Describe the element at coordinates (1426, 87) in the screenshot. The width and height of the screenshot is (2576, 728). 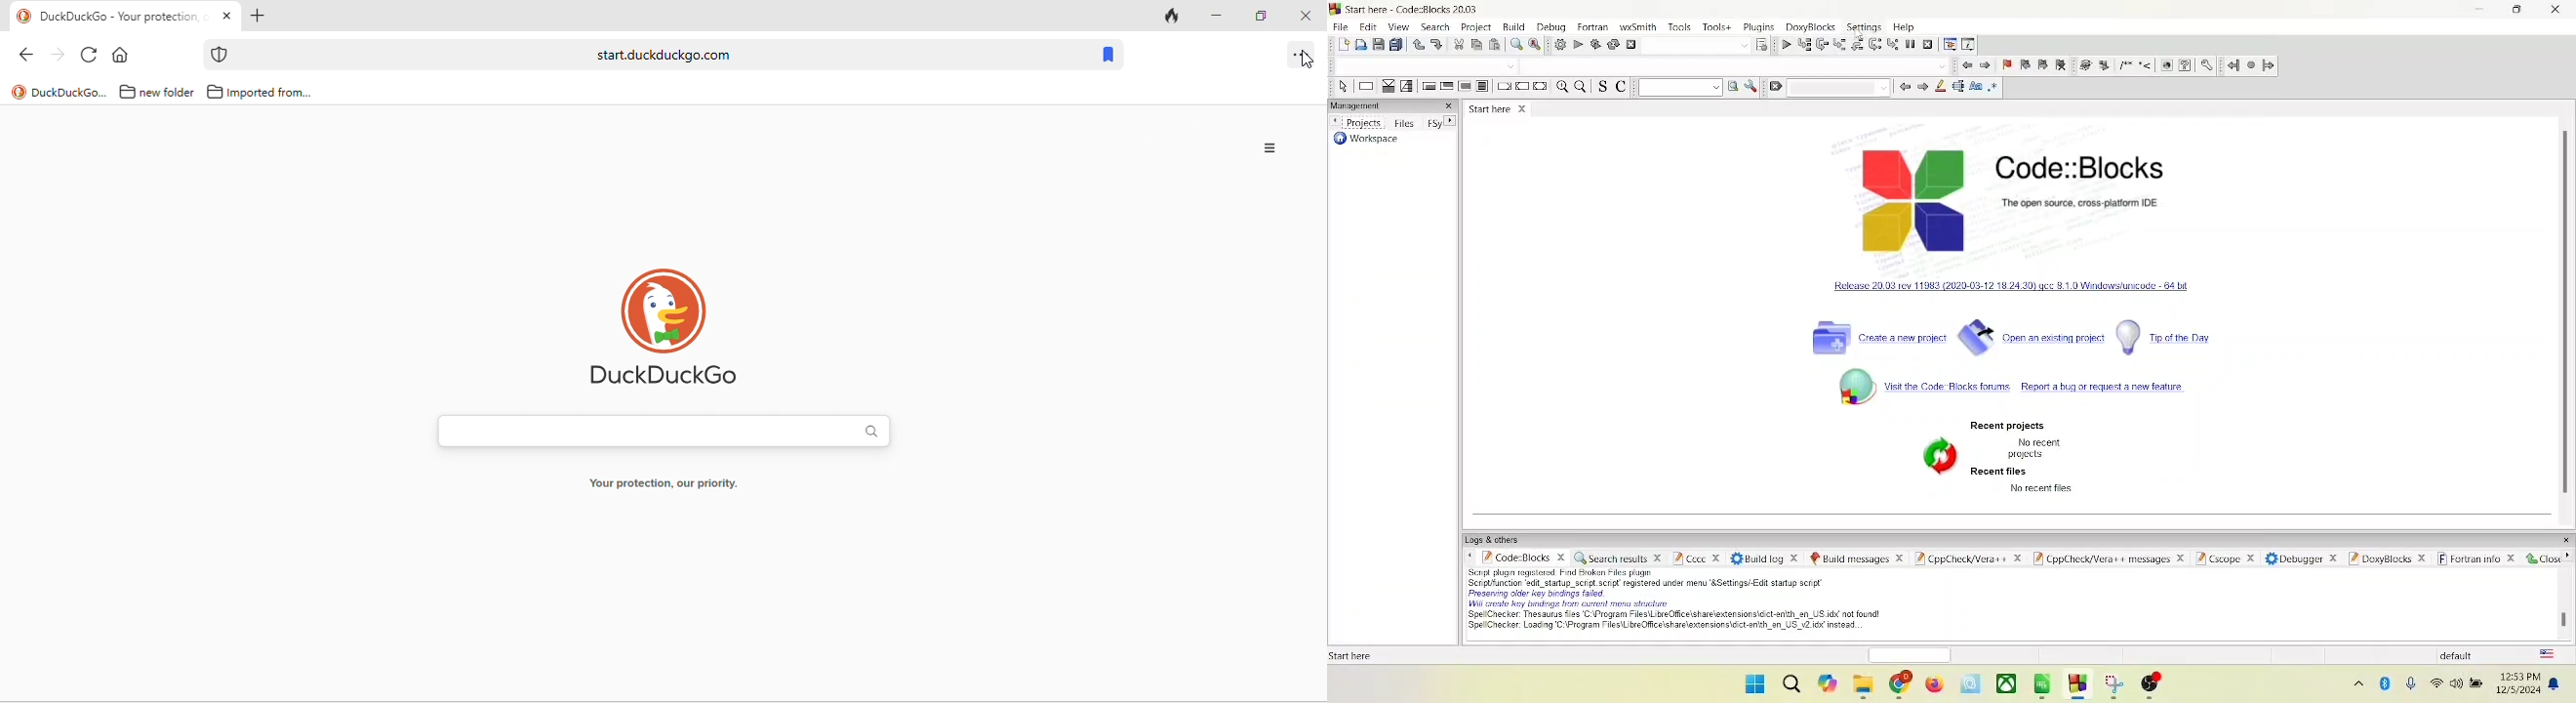
I see `entry condition loop` at that location.